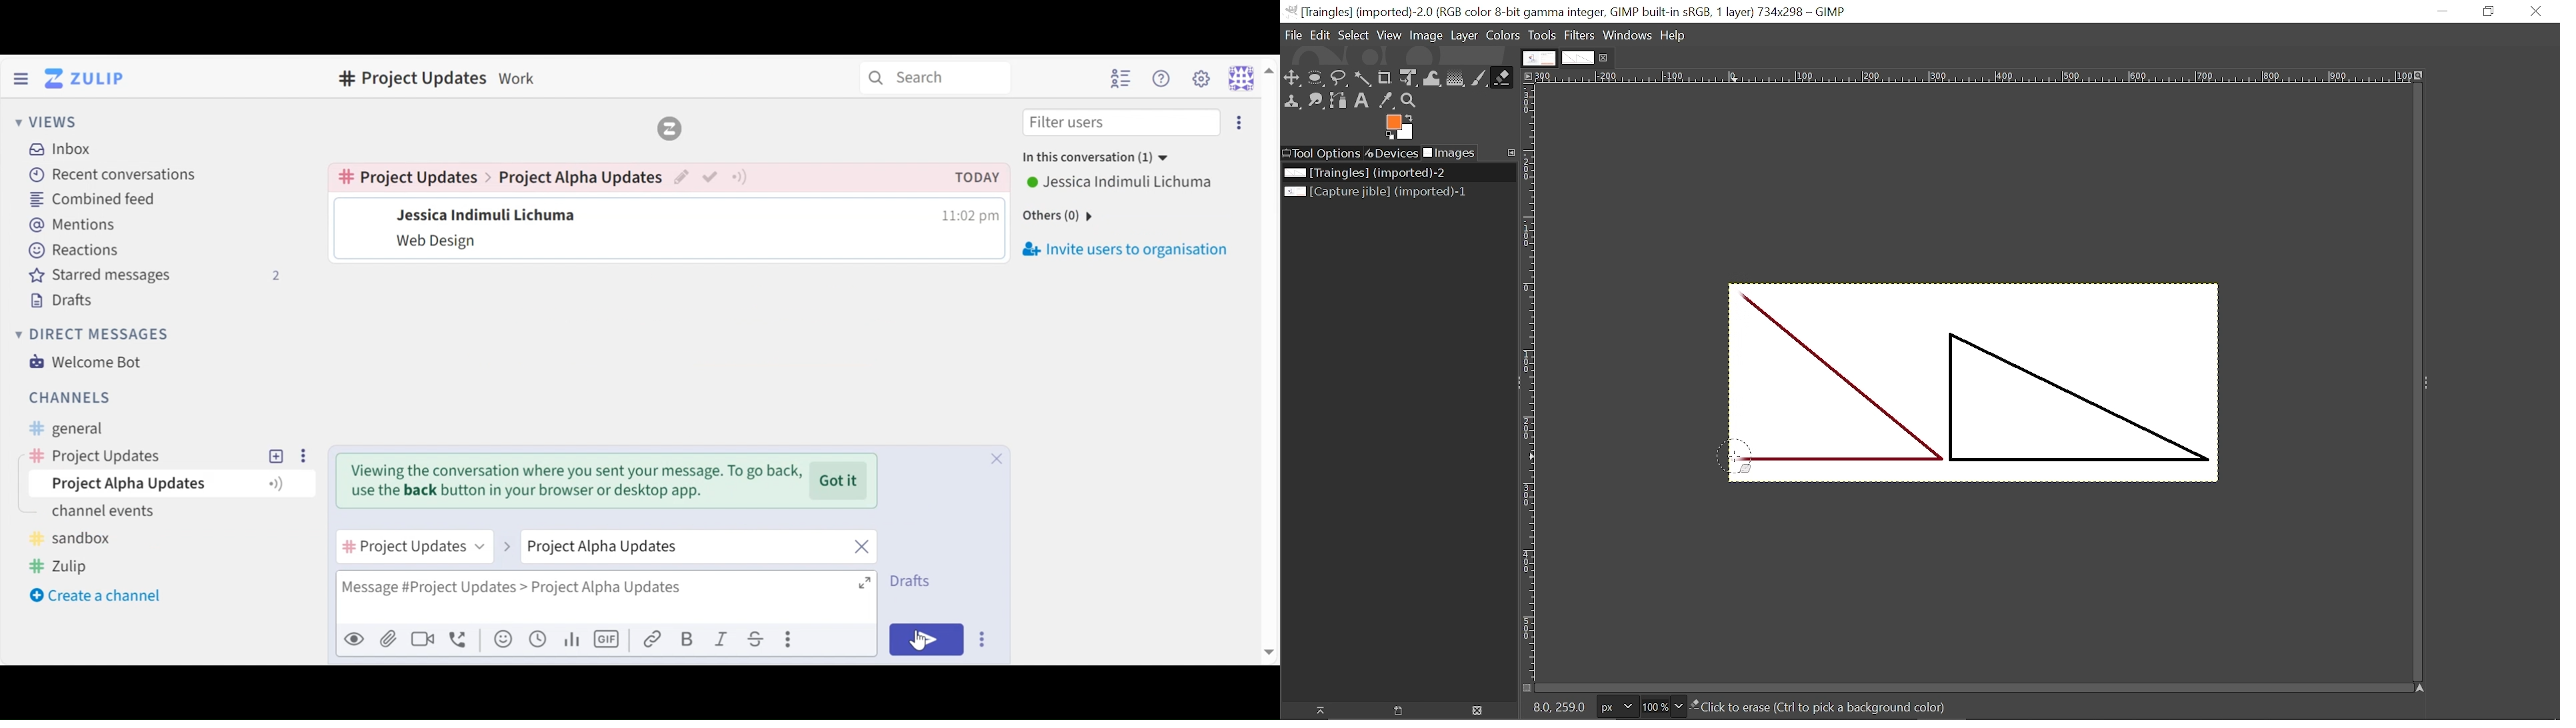  Describe the element at coordinates (722, 638) in the screenshot. I see `Italics` at that location.